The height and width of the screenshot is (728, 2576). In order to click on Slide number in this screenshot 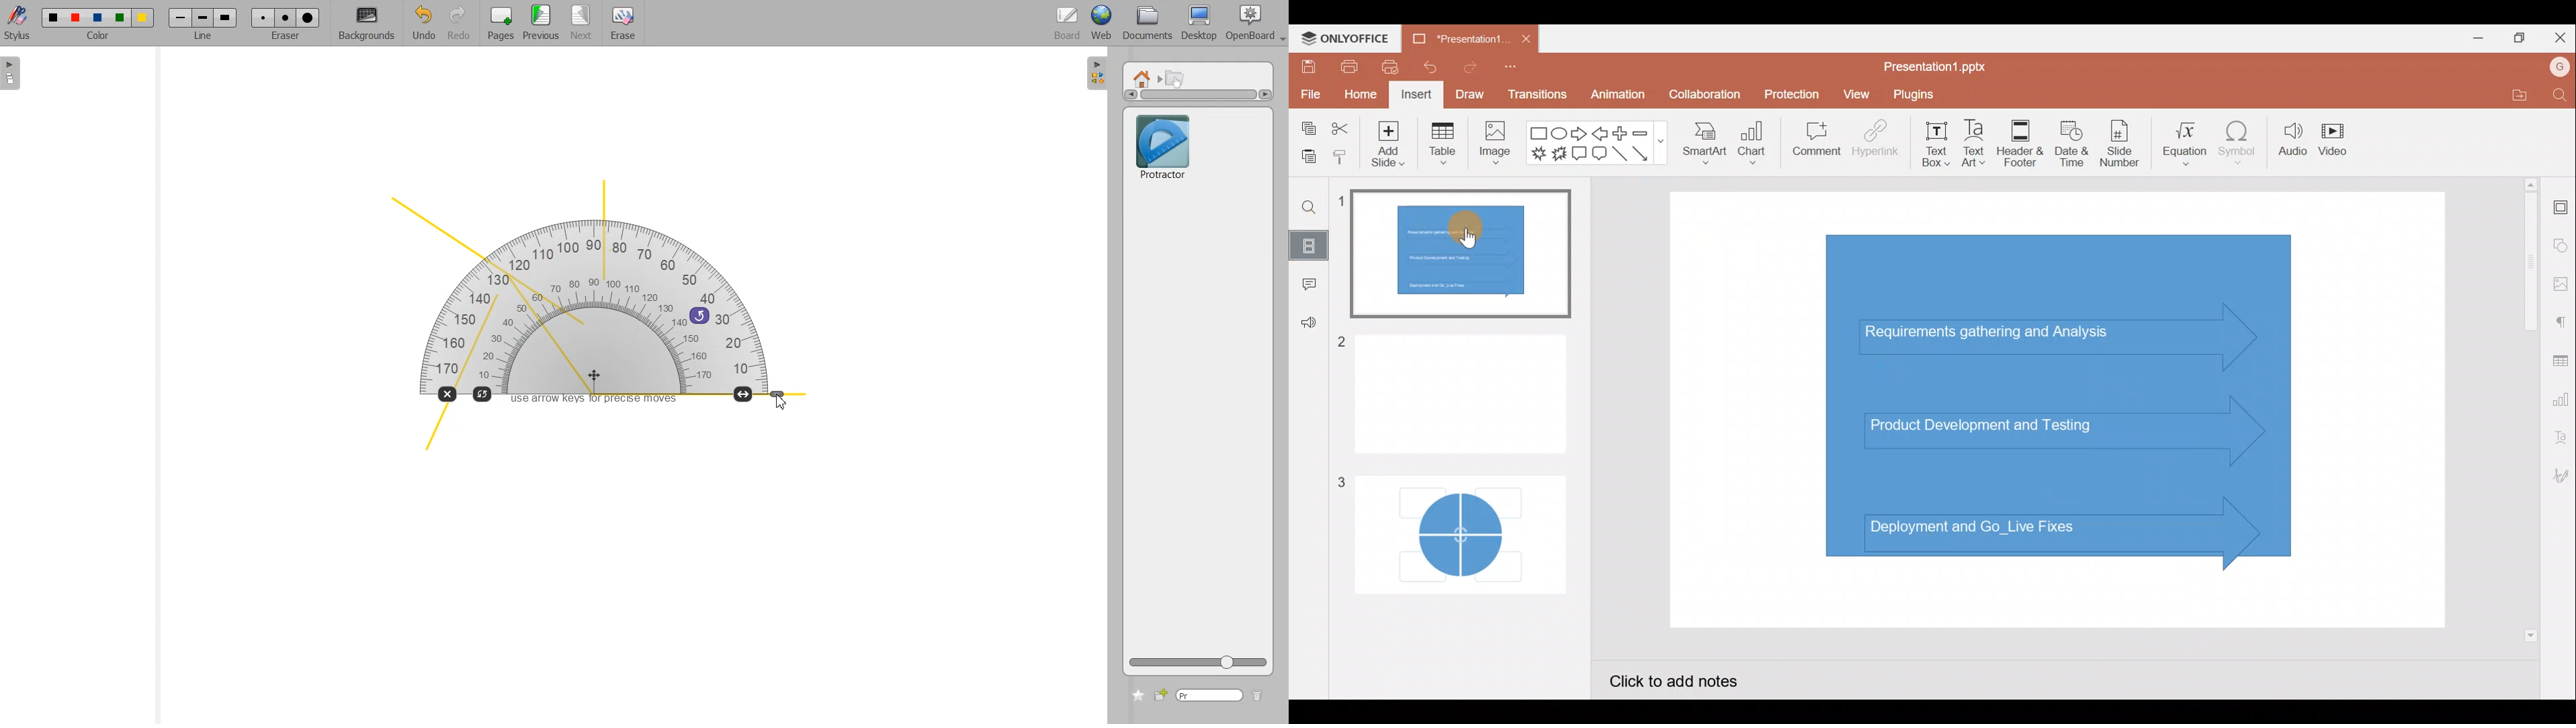, I will do `click(2124, 143)`.